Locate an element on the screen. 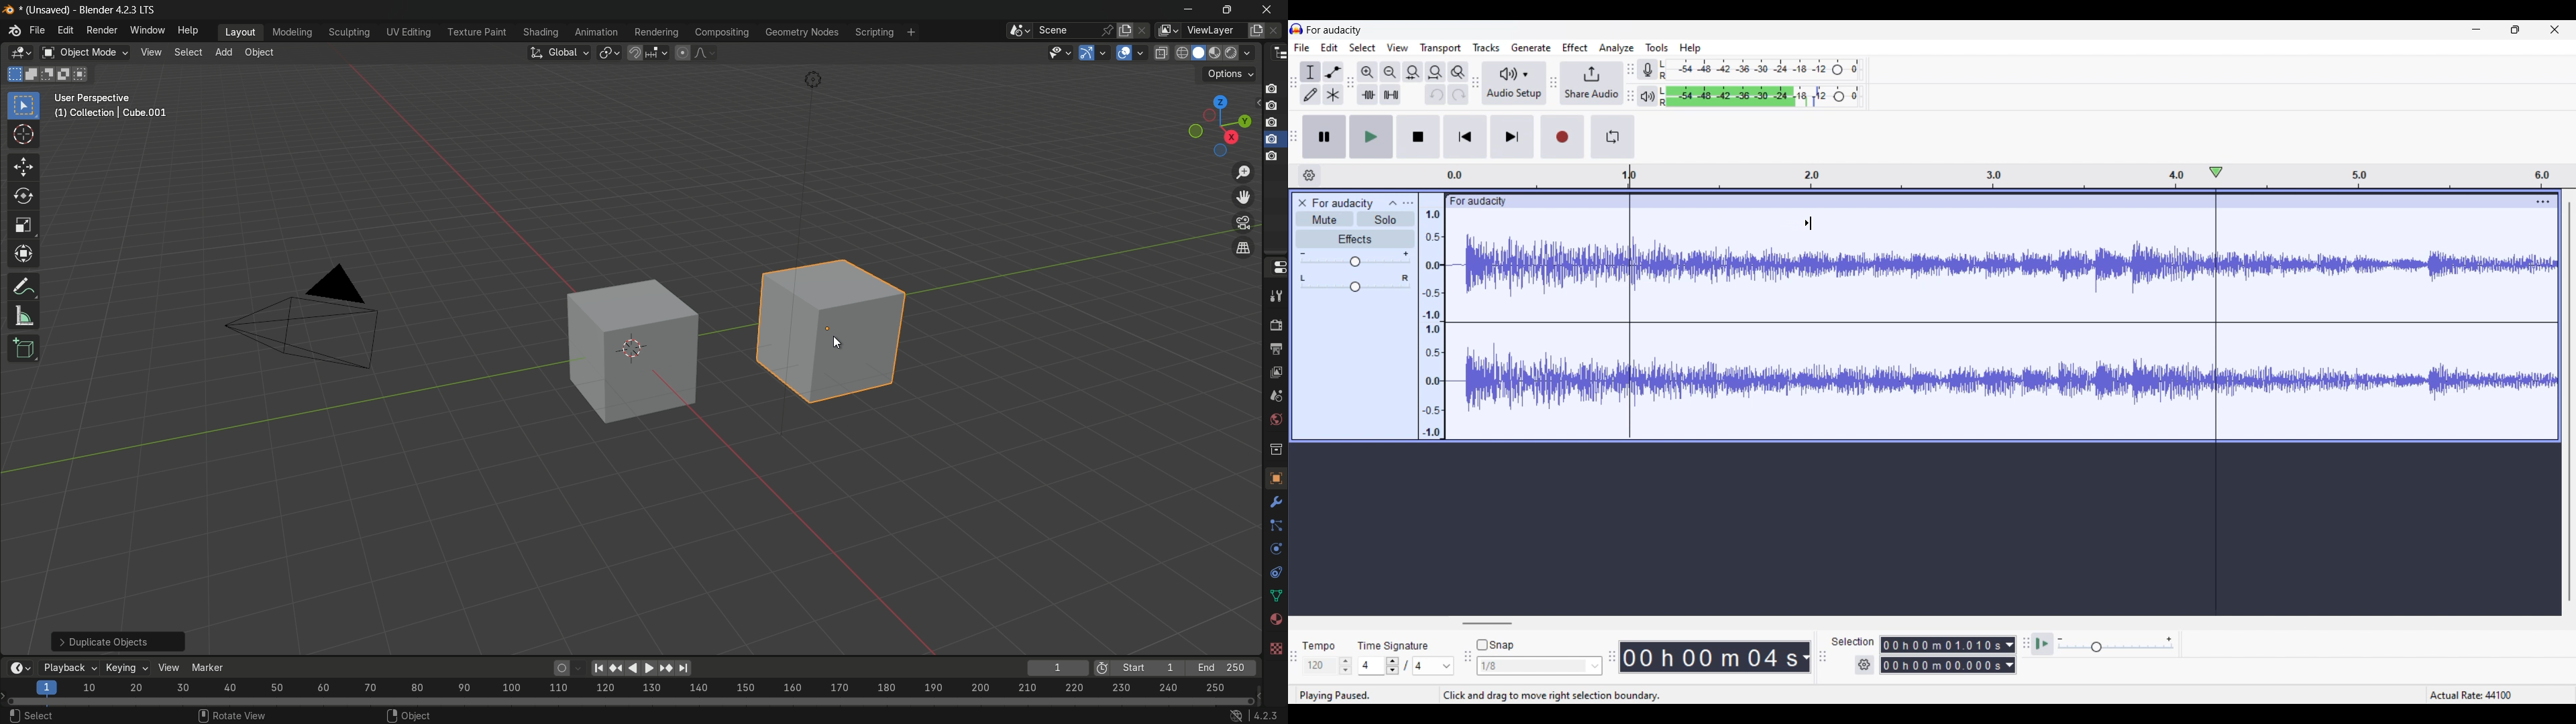 This screenshot has width=2576, height=728. Minimize is located at coordinates (2477, 29).